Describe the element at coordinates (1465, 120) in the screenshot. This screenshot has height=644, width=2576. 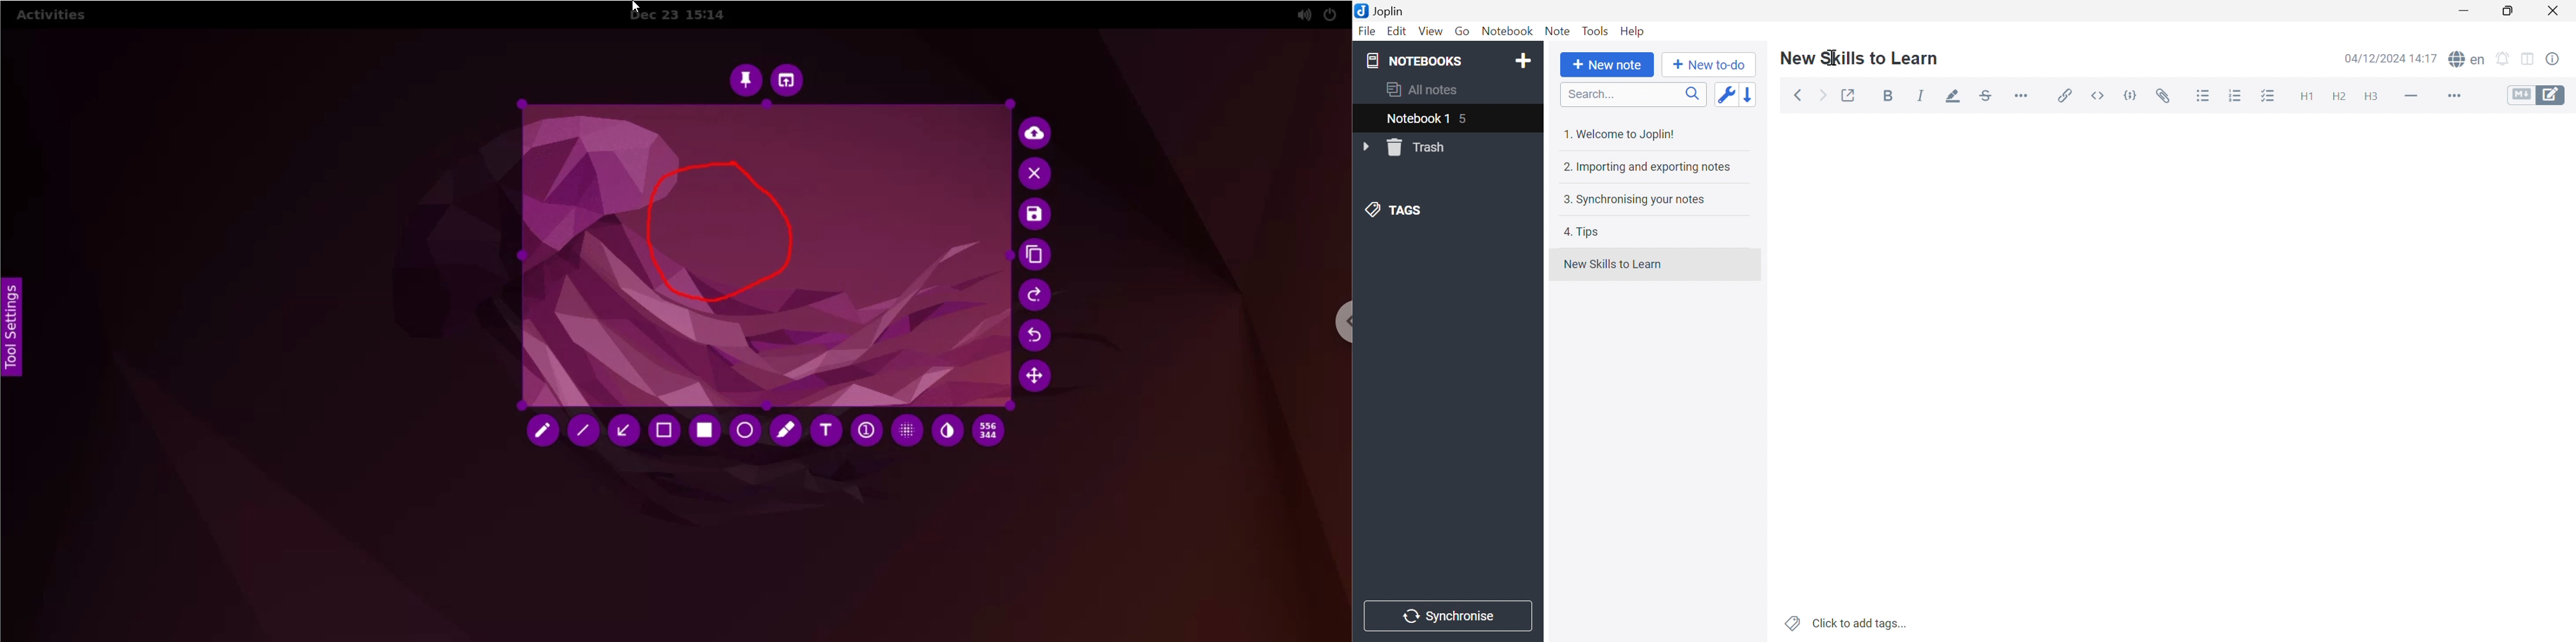
I see `5` at that location.